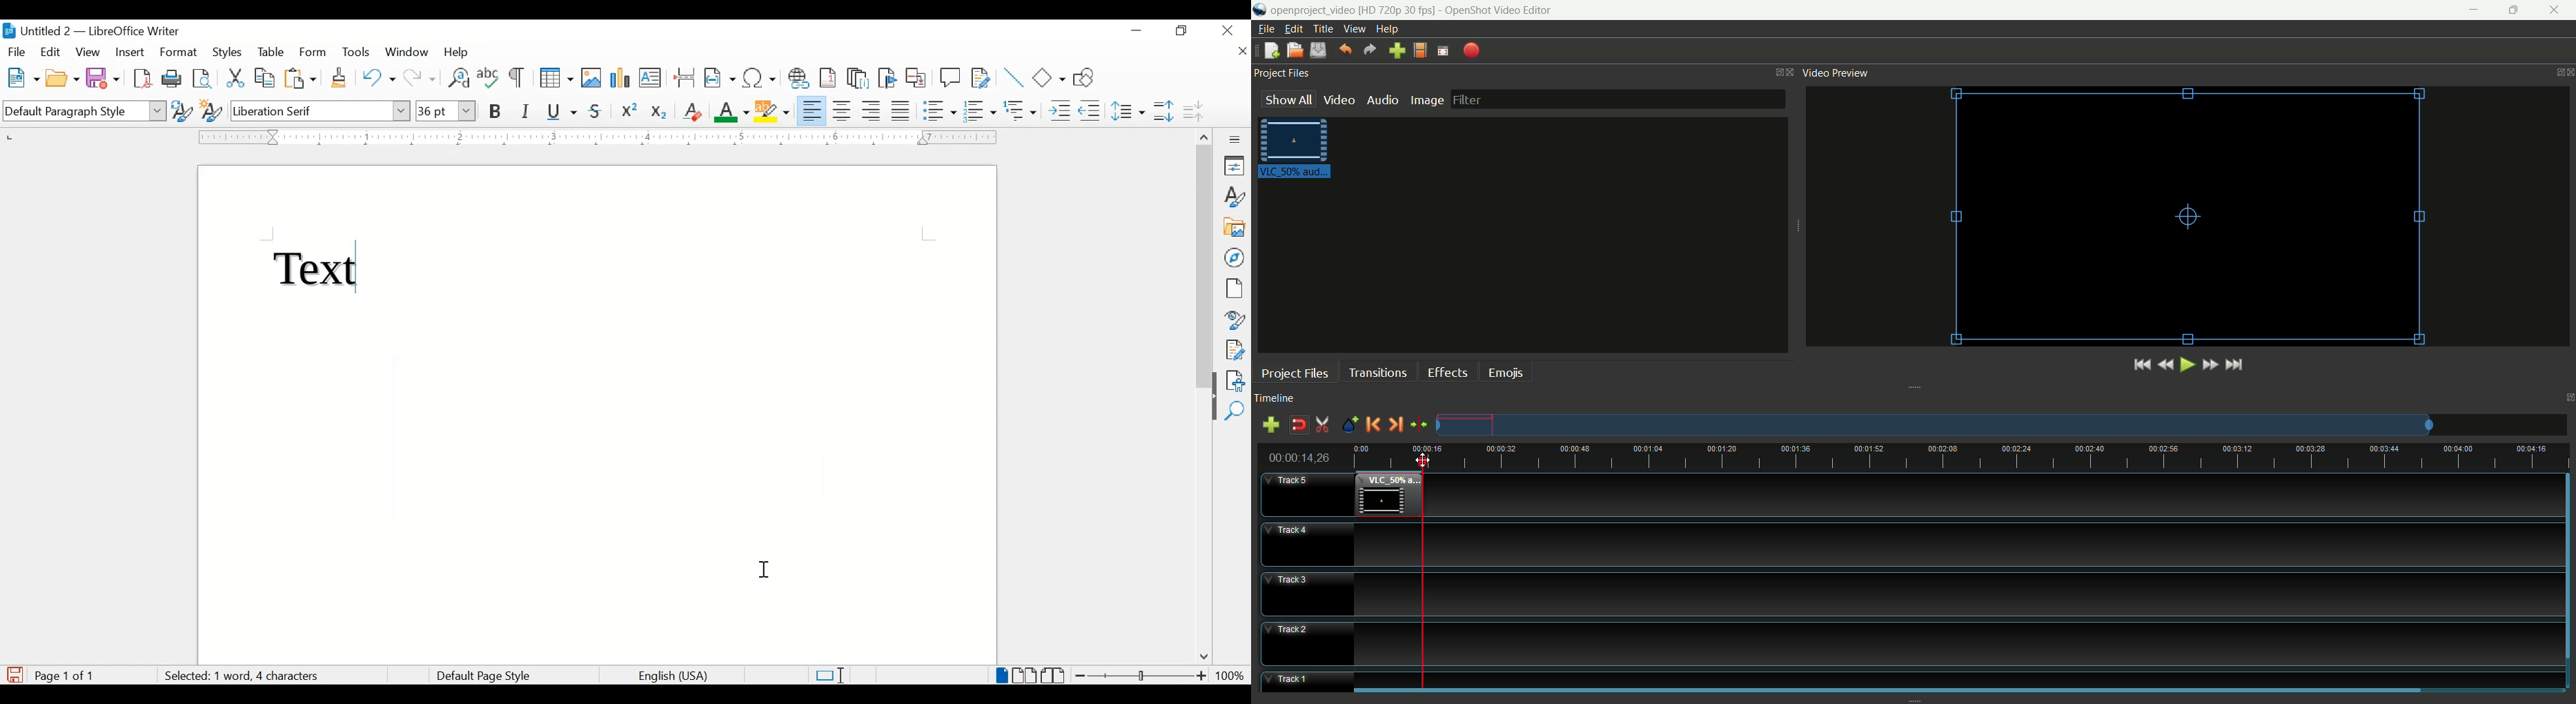  Describe the element at coordinates (592, 78) in the screenshot. I see `insert image` at that location.